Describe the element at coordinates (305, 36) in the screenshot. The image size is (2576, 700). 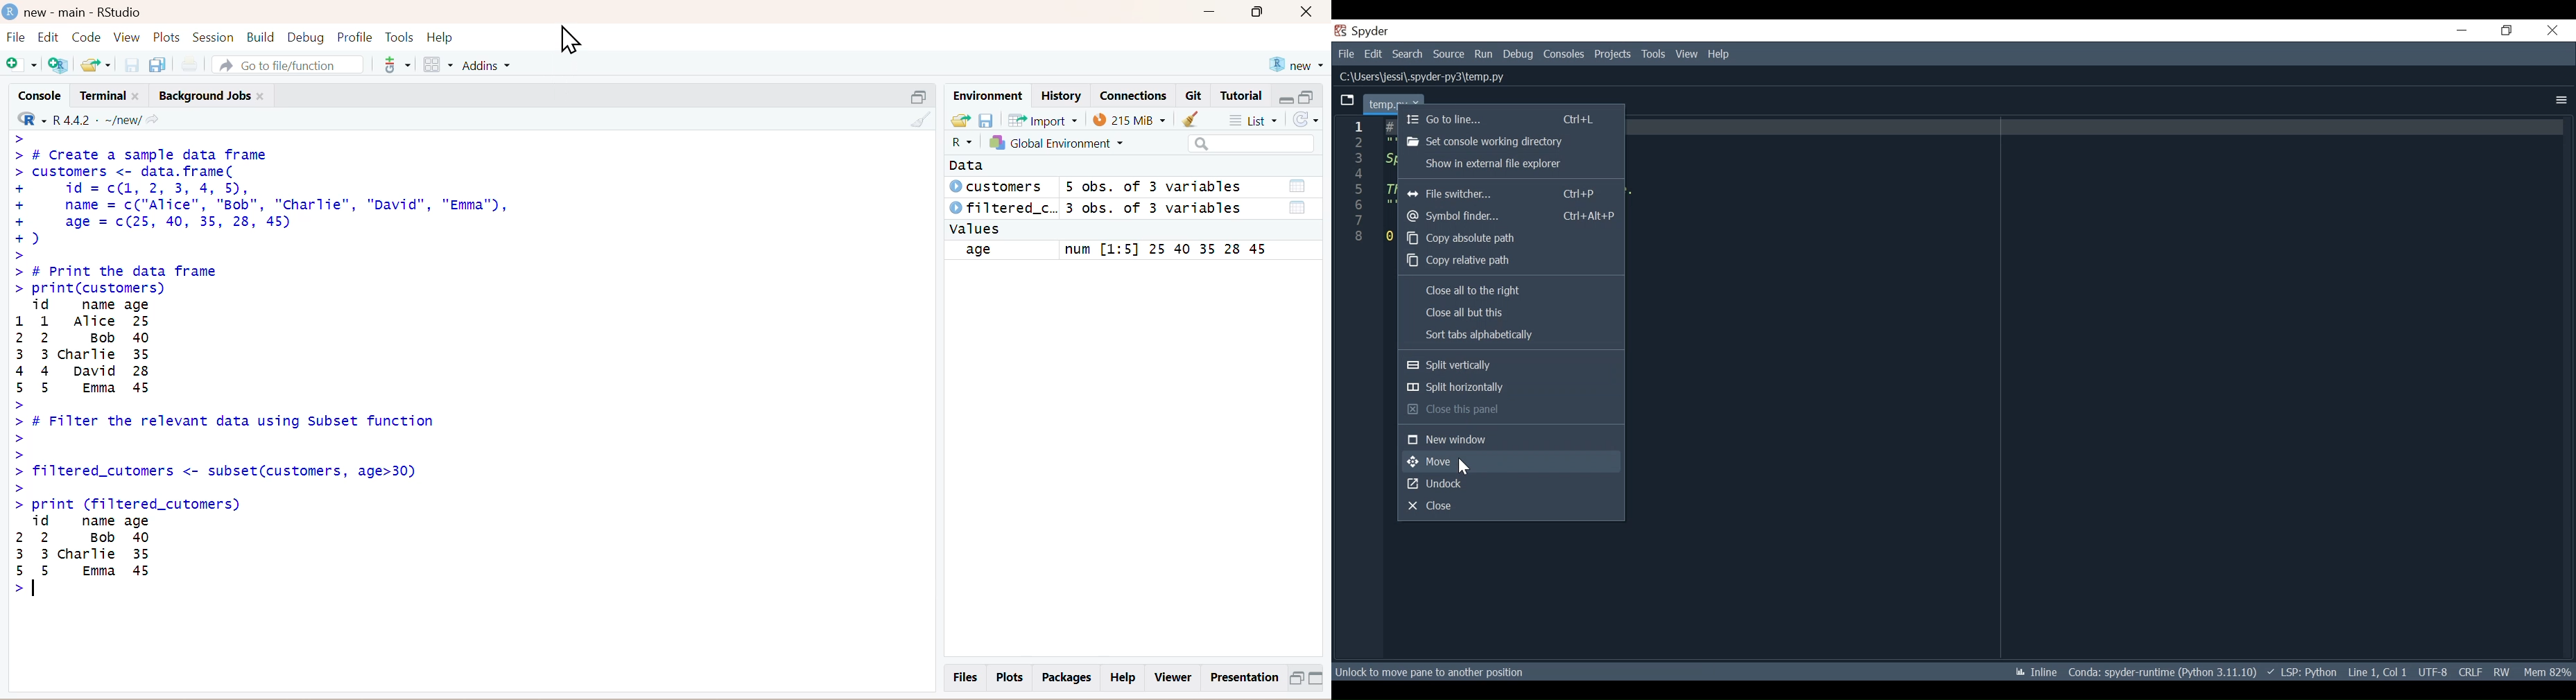
I see `Debug` at that location.